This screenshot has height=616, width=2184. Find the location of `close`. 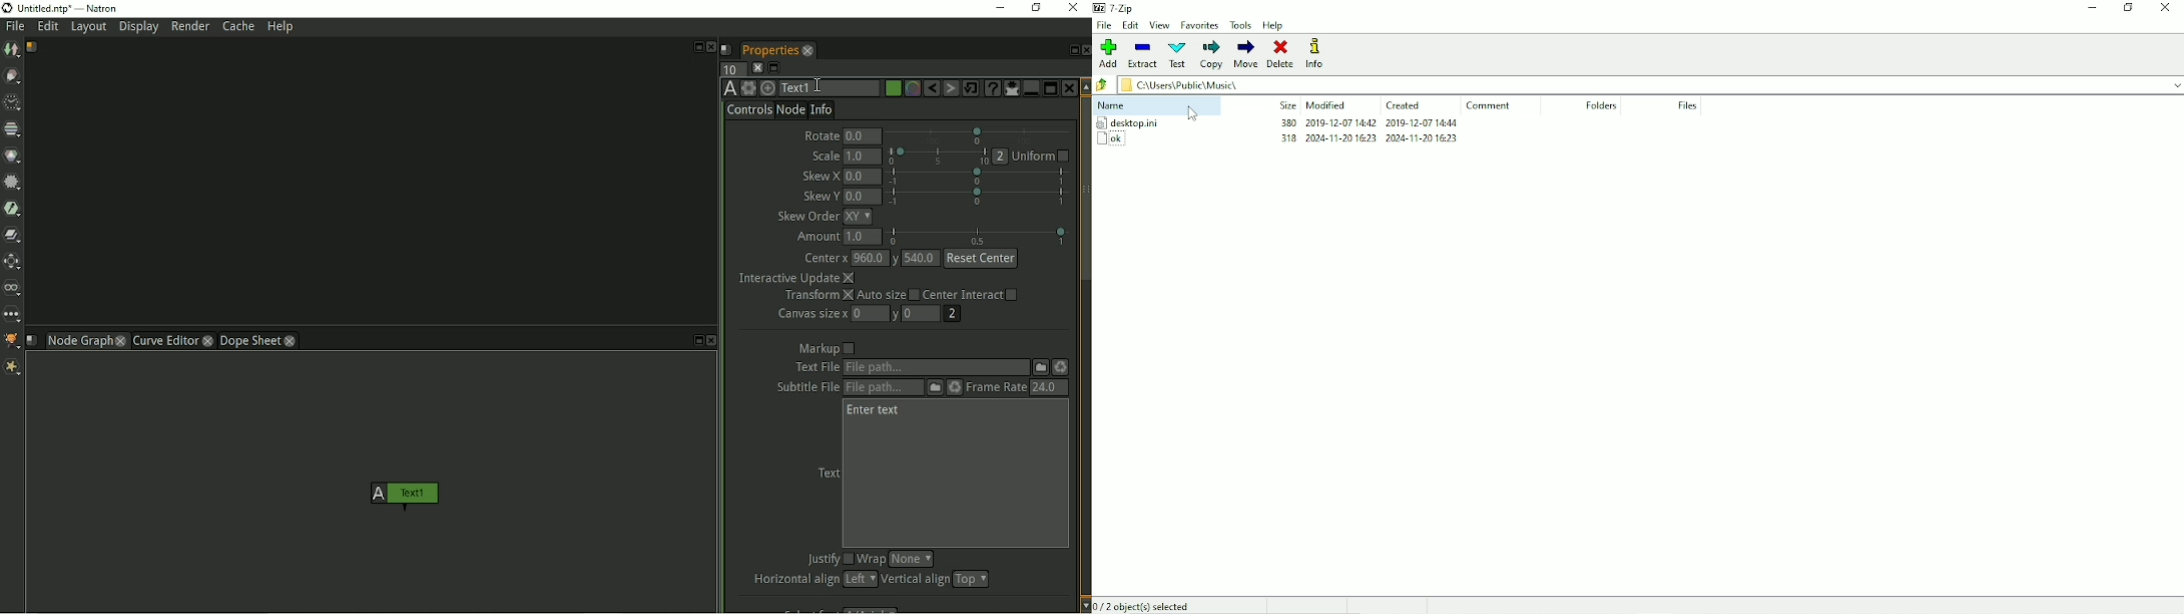

close is located at coordinates (808, 50).